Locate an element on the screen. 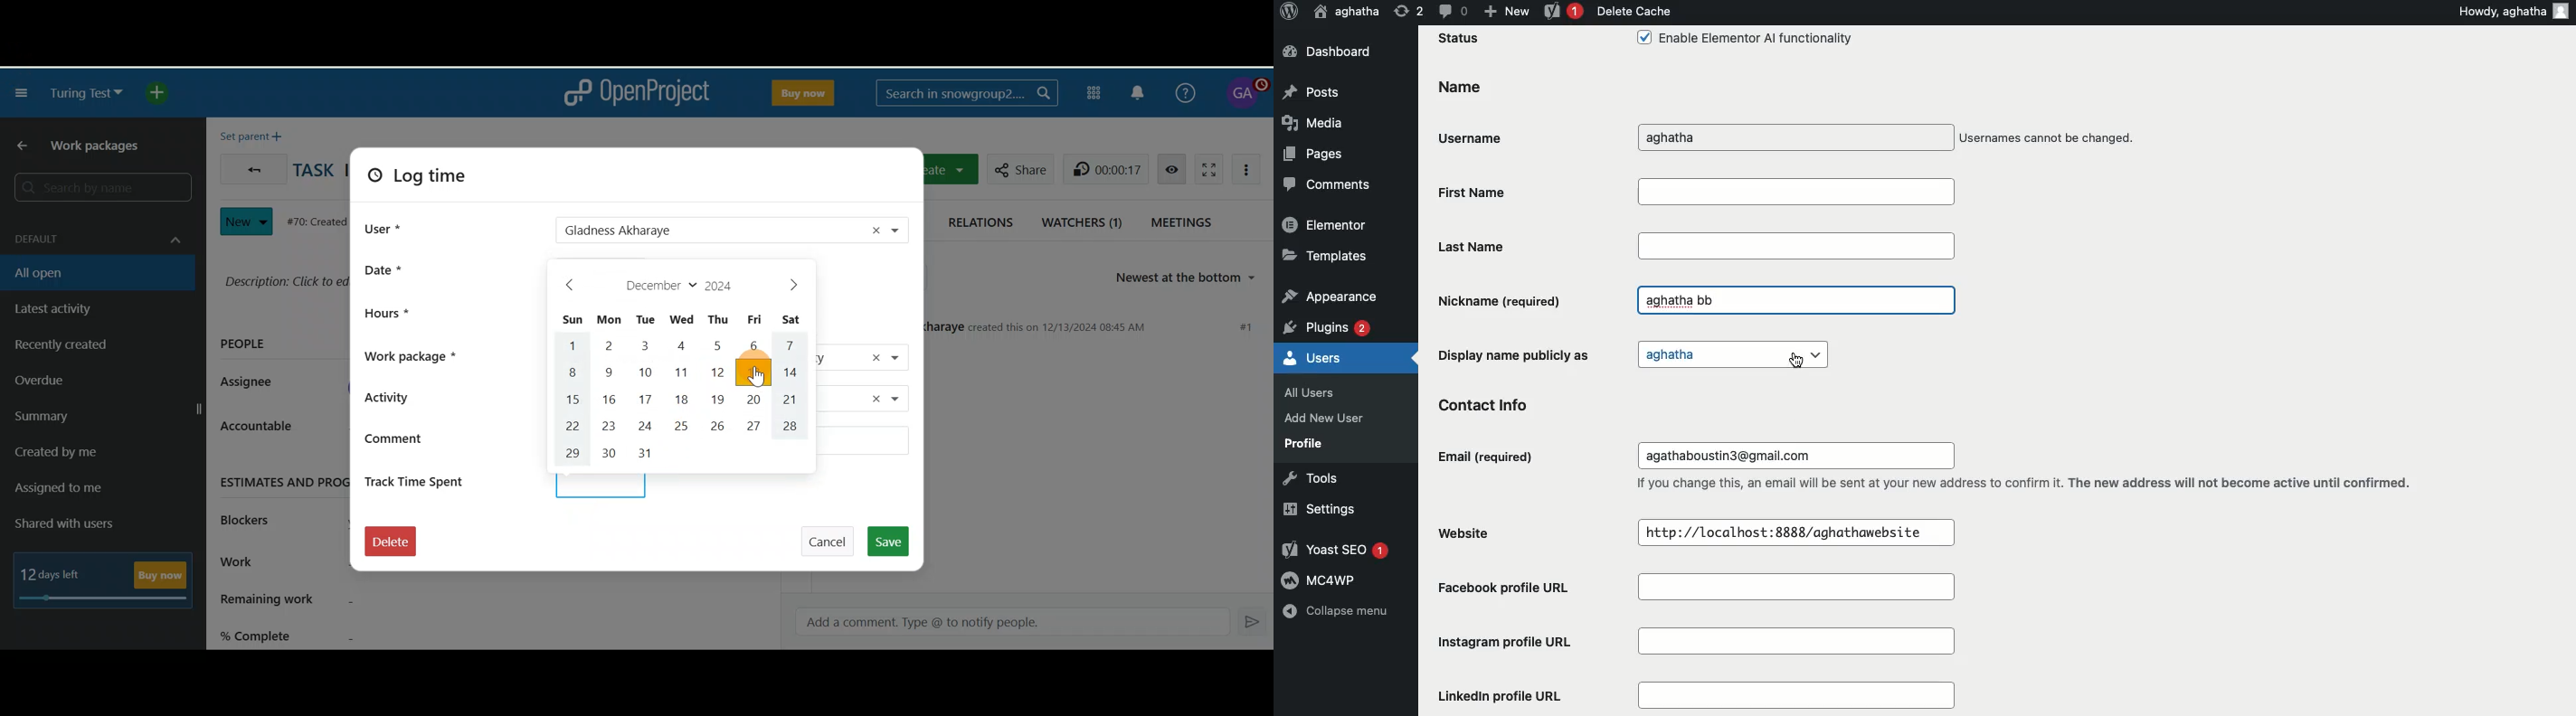 Image resolution: width=2576 pixels, height=728 pixels. Profile is located at coordinates (1304, 443).